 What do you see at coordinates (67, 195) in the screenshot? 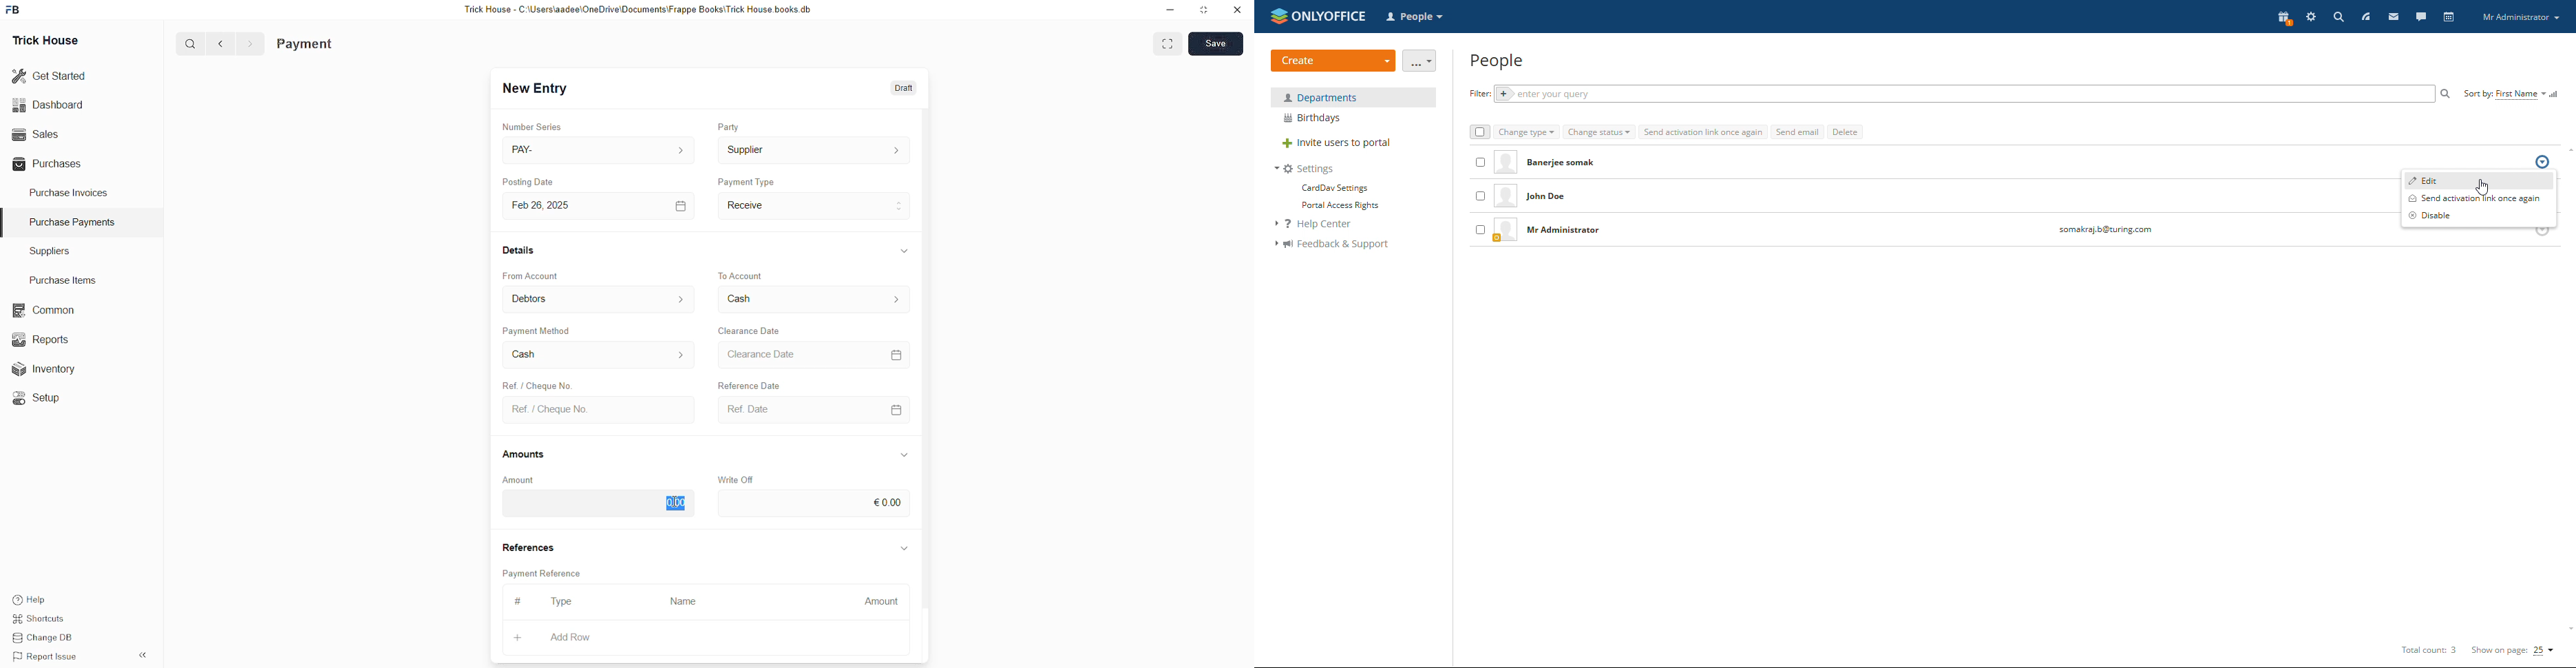
I see `Purchase Invoices` at bounding box center [67, 195].